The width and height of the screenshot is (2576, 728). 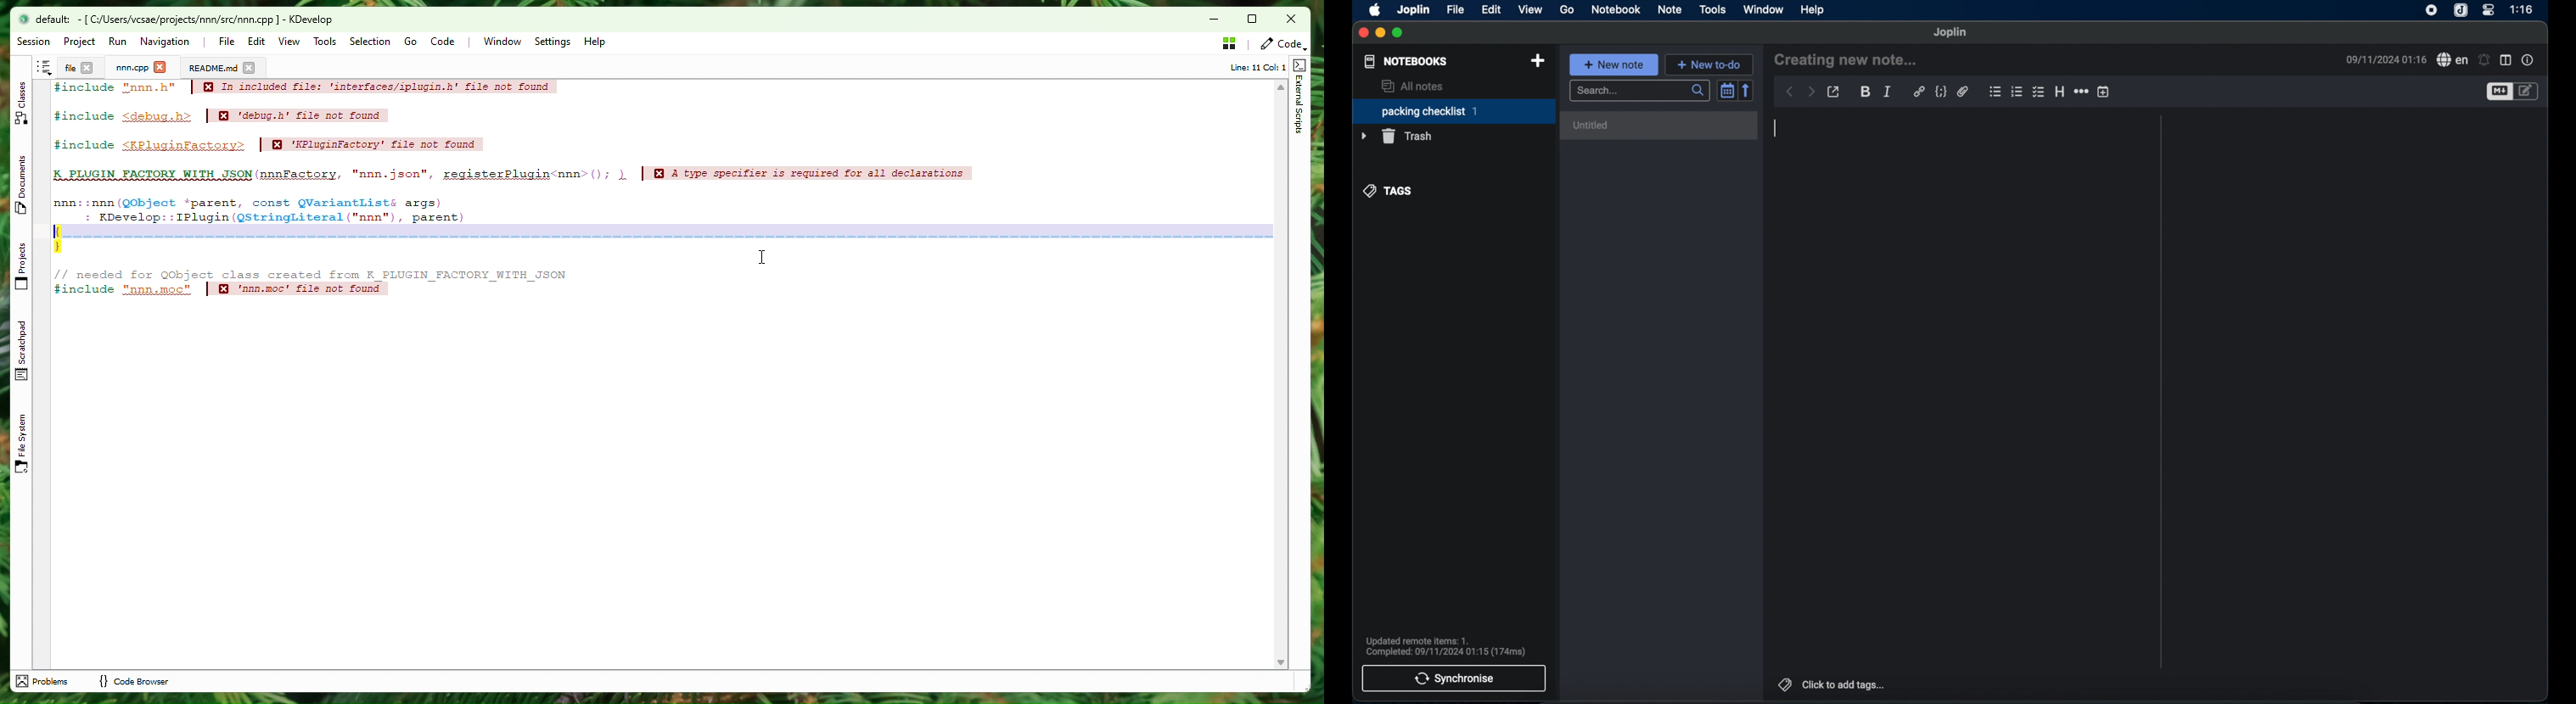 What do you see at coordinates (1940, 91) in the screenshot?
I see `code` at bounding box center [1940, 91].